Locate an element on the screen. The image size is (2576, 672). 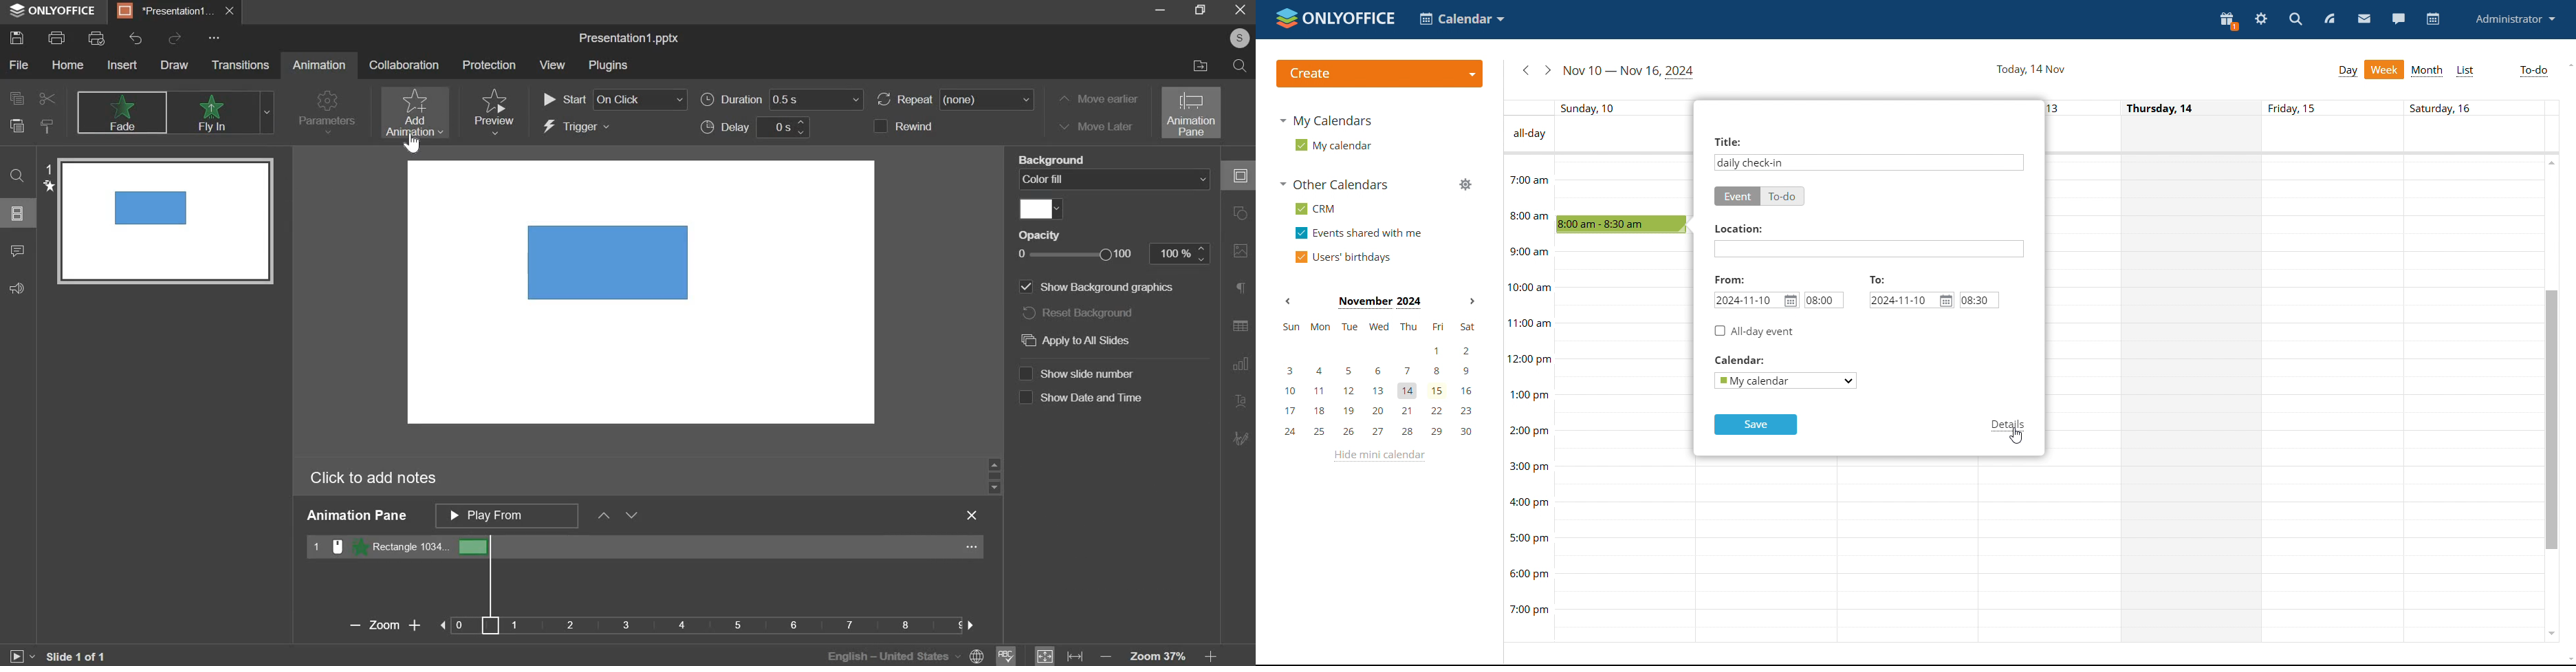
time of the day is located at coordinates (1524, 371).